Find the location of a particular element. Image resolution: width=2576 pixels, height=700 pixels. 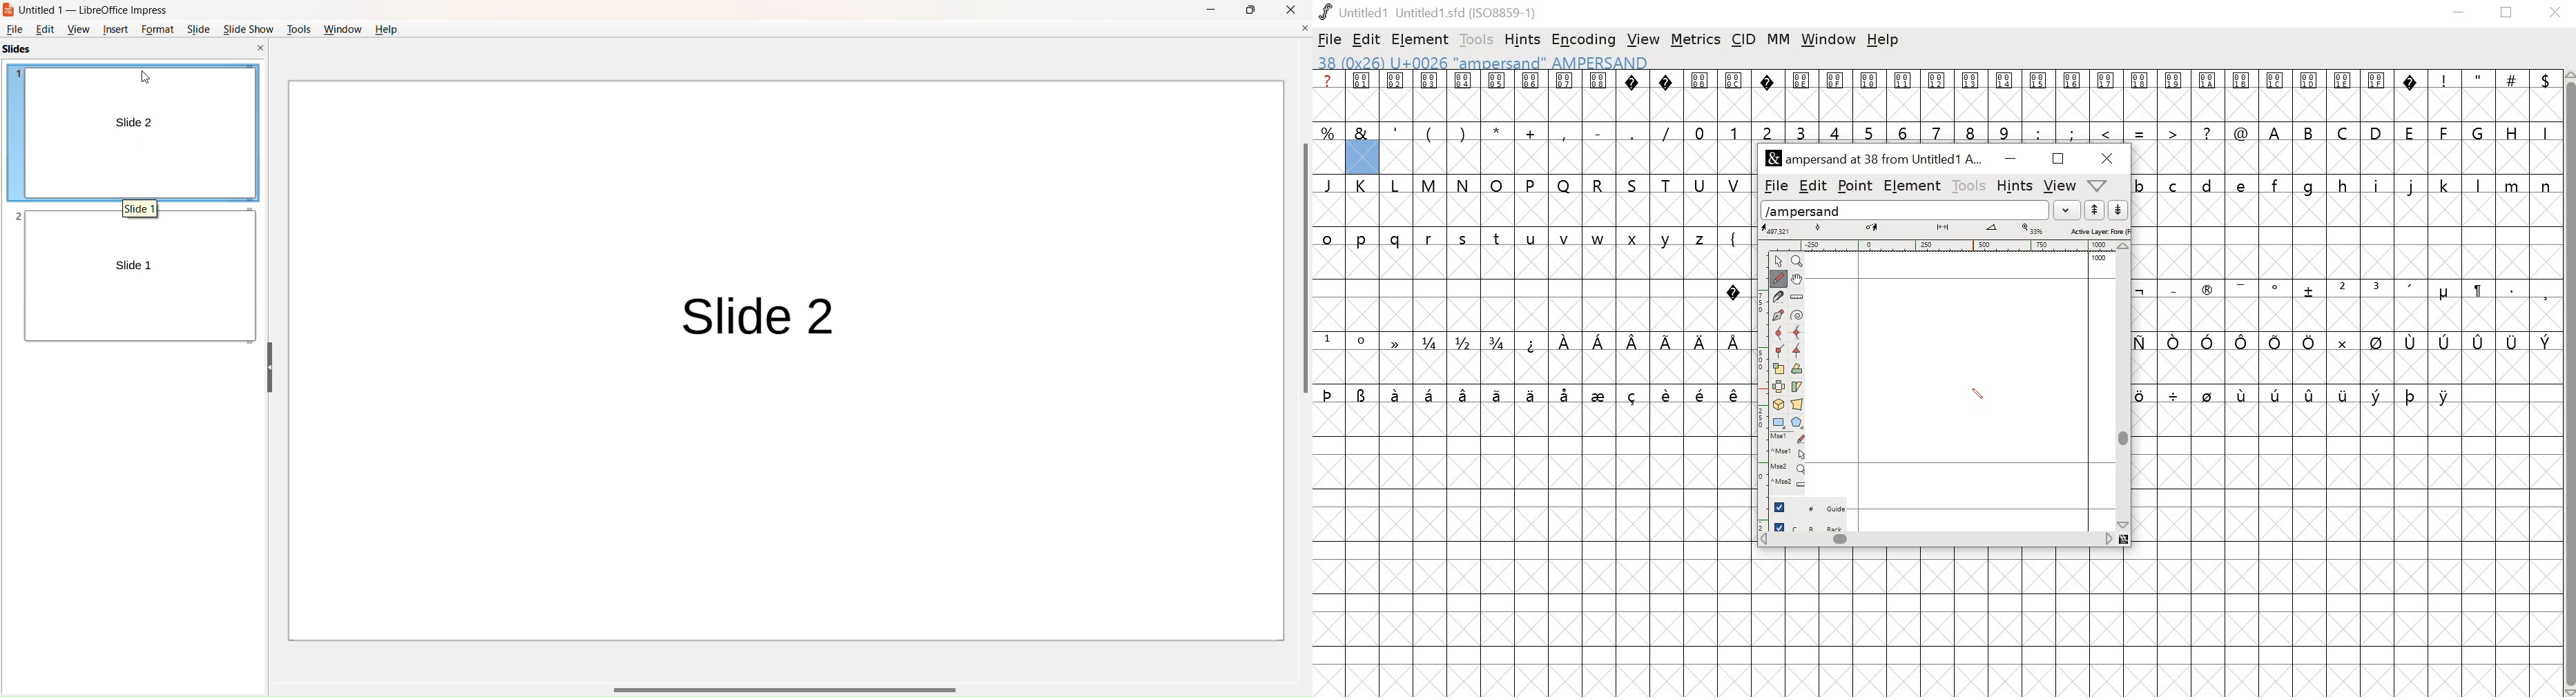

previous word in the word list is located at coordinates (2095, 210).